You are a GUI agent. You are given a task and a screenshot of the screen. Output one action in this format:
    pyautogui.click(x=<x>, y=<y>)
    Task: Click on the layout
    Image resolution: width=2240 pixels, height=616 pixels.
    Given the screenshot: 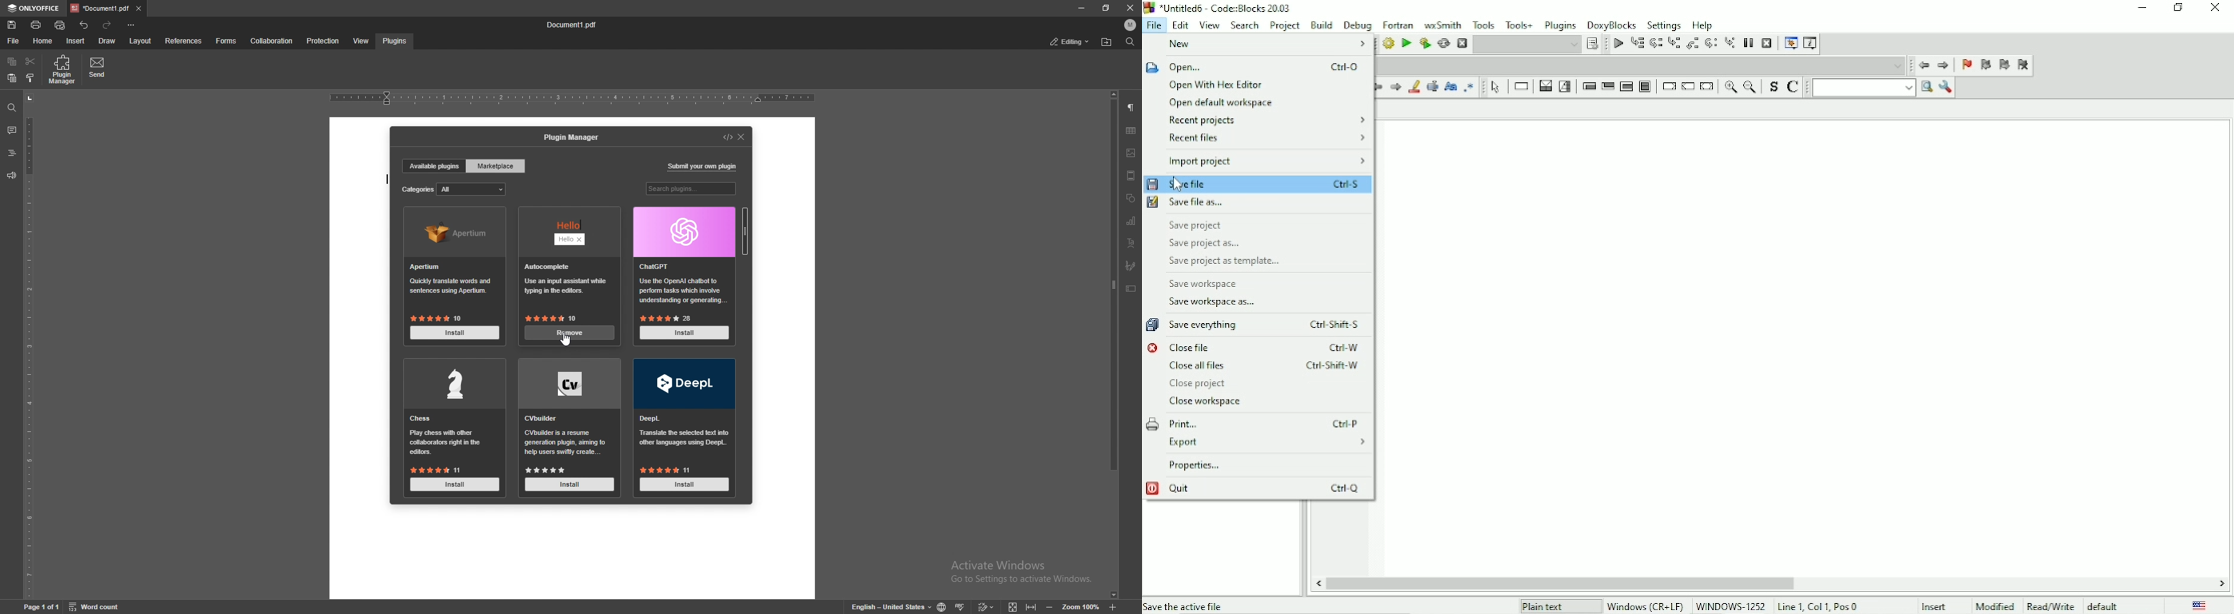 What is the action you would take?
    pyautogui.click(x=140, y=41)
    